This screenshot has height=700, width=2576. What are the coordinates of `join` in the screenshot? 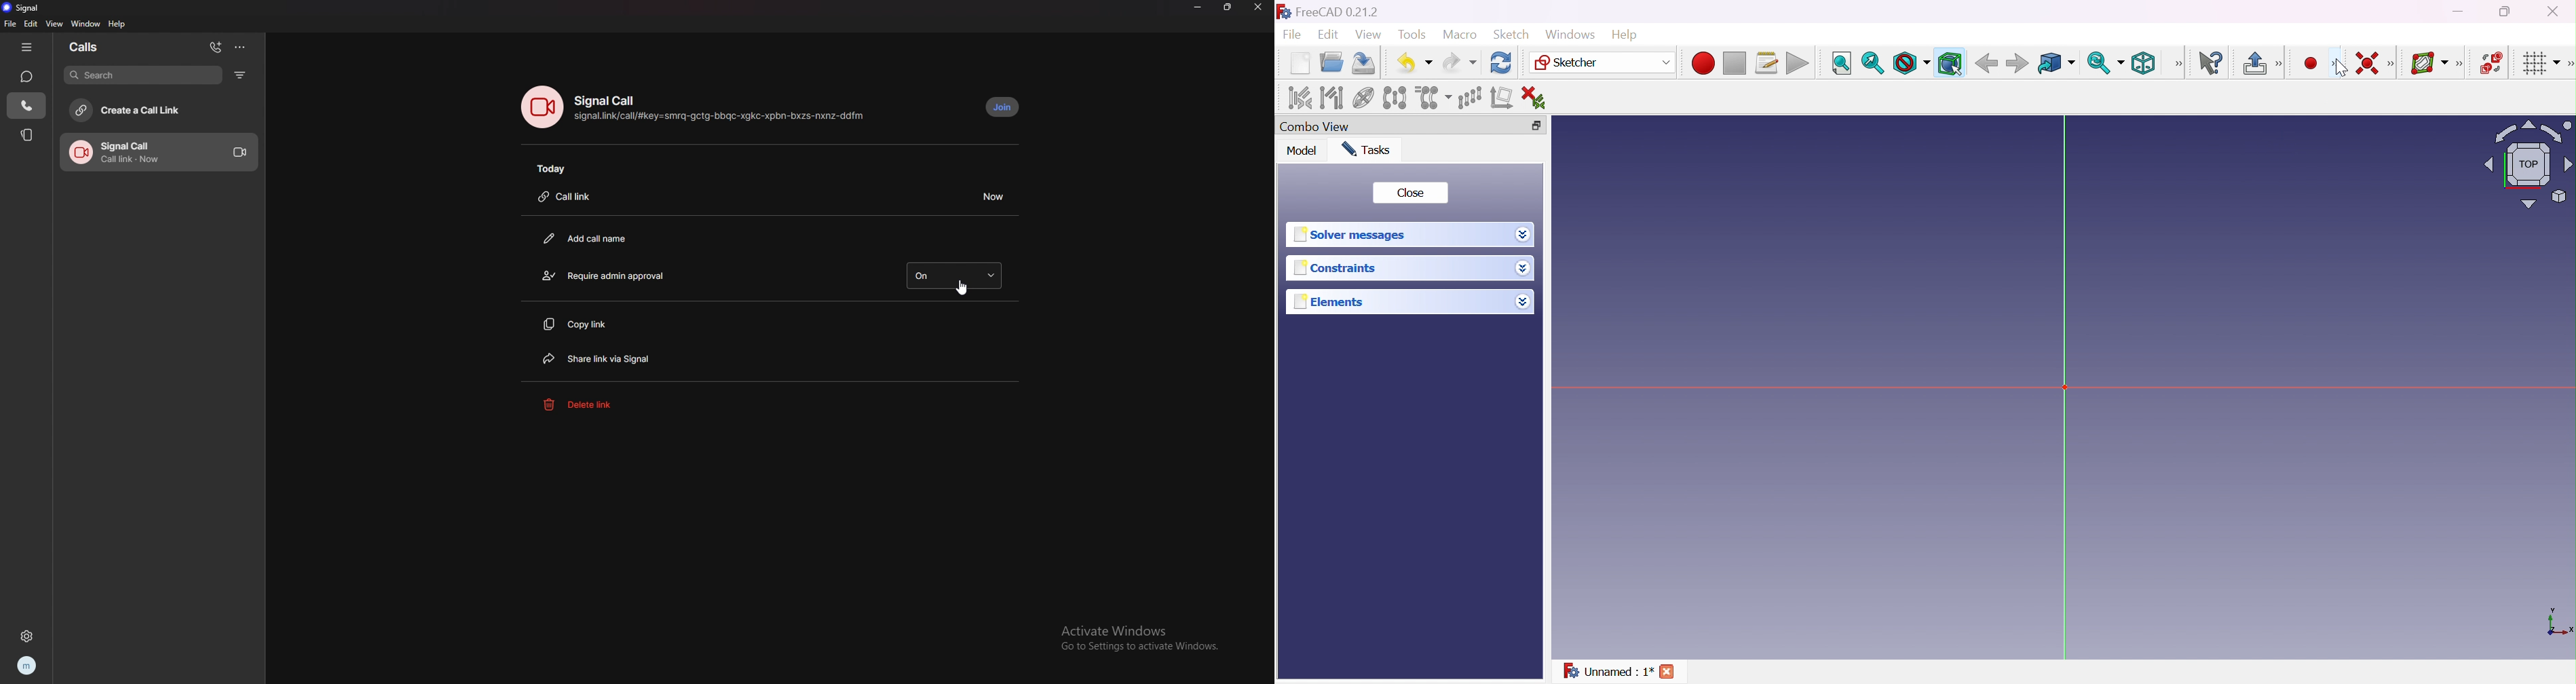 It's located at (1003, 107).